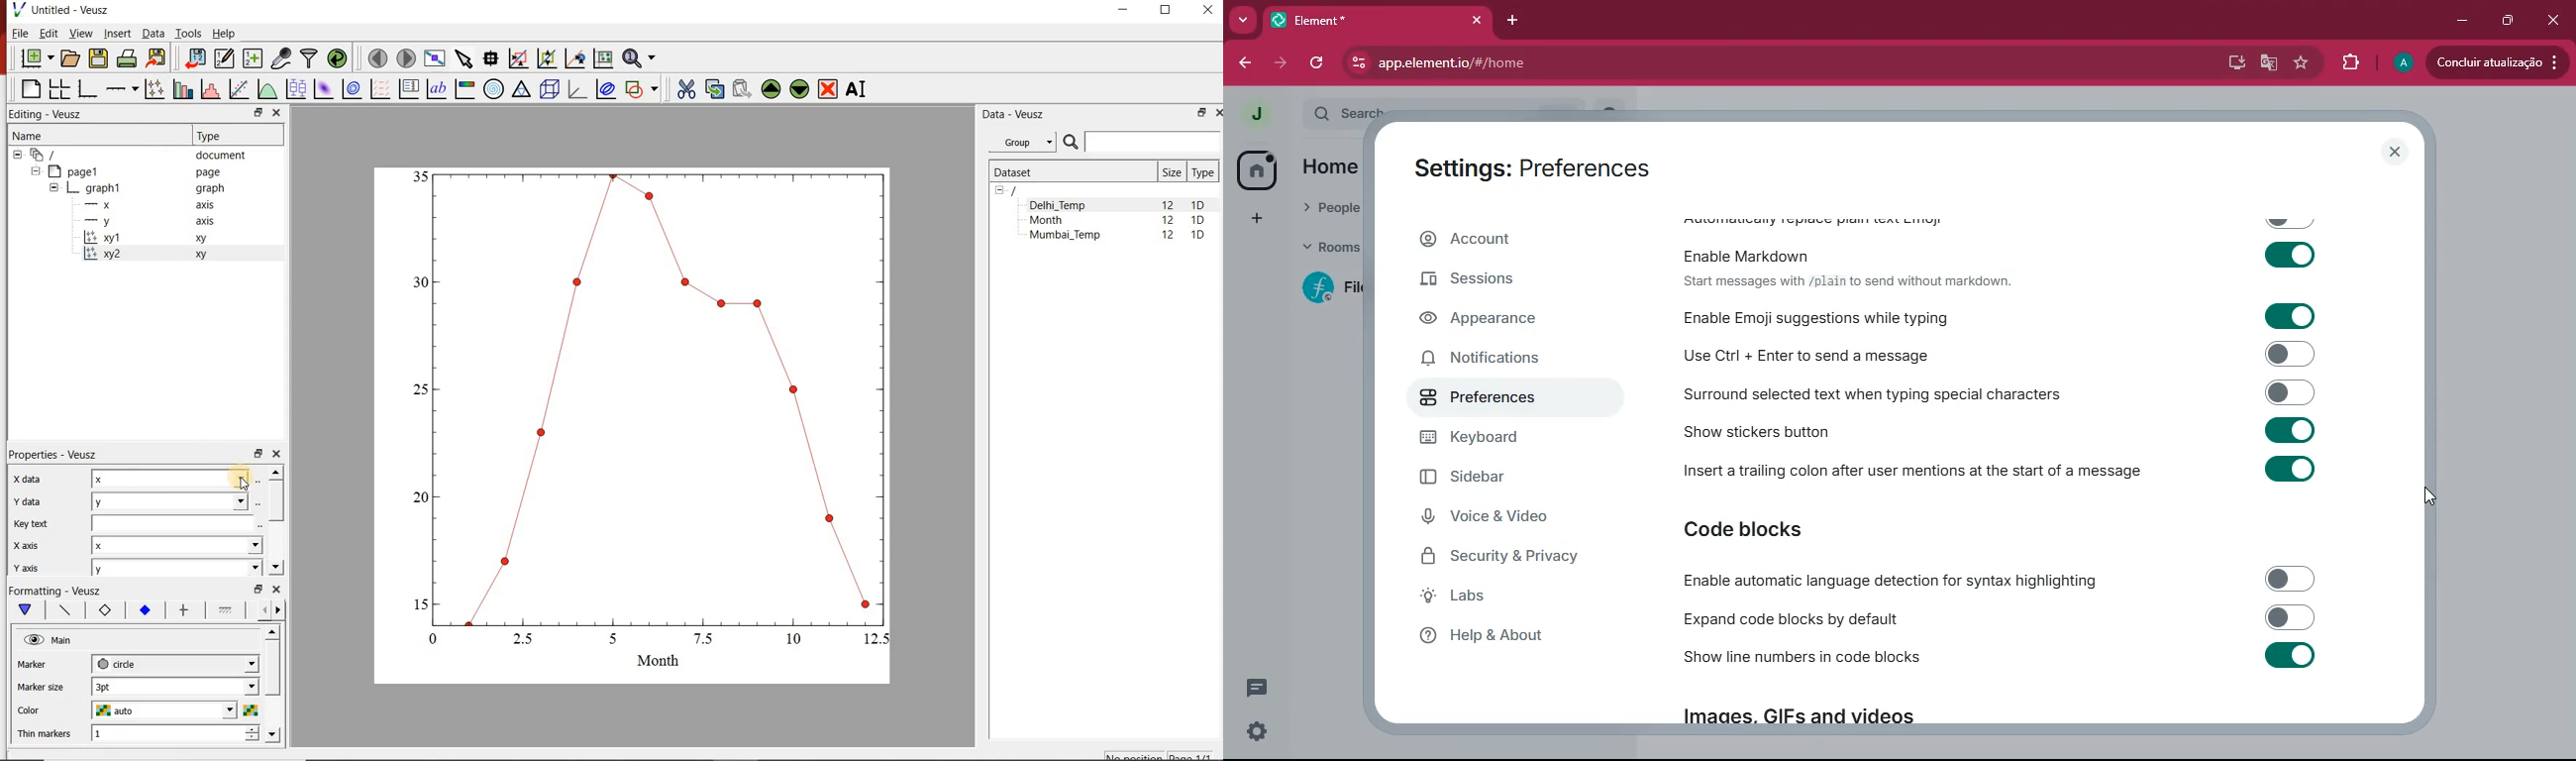 The width and height of the screenshot is (2576, 784). I want to click on Ternary graph, so click(522, 90).